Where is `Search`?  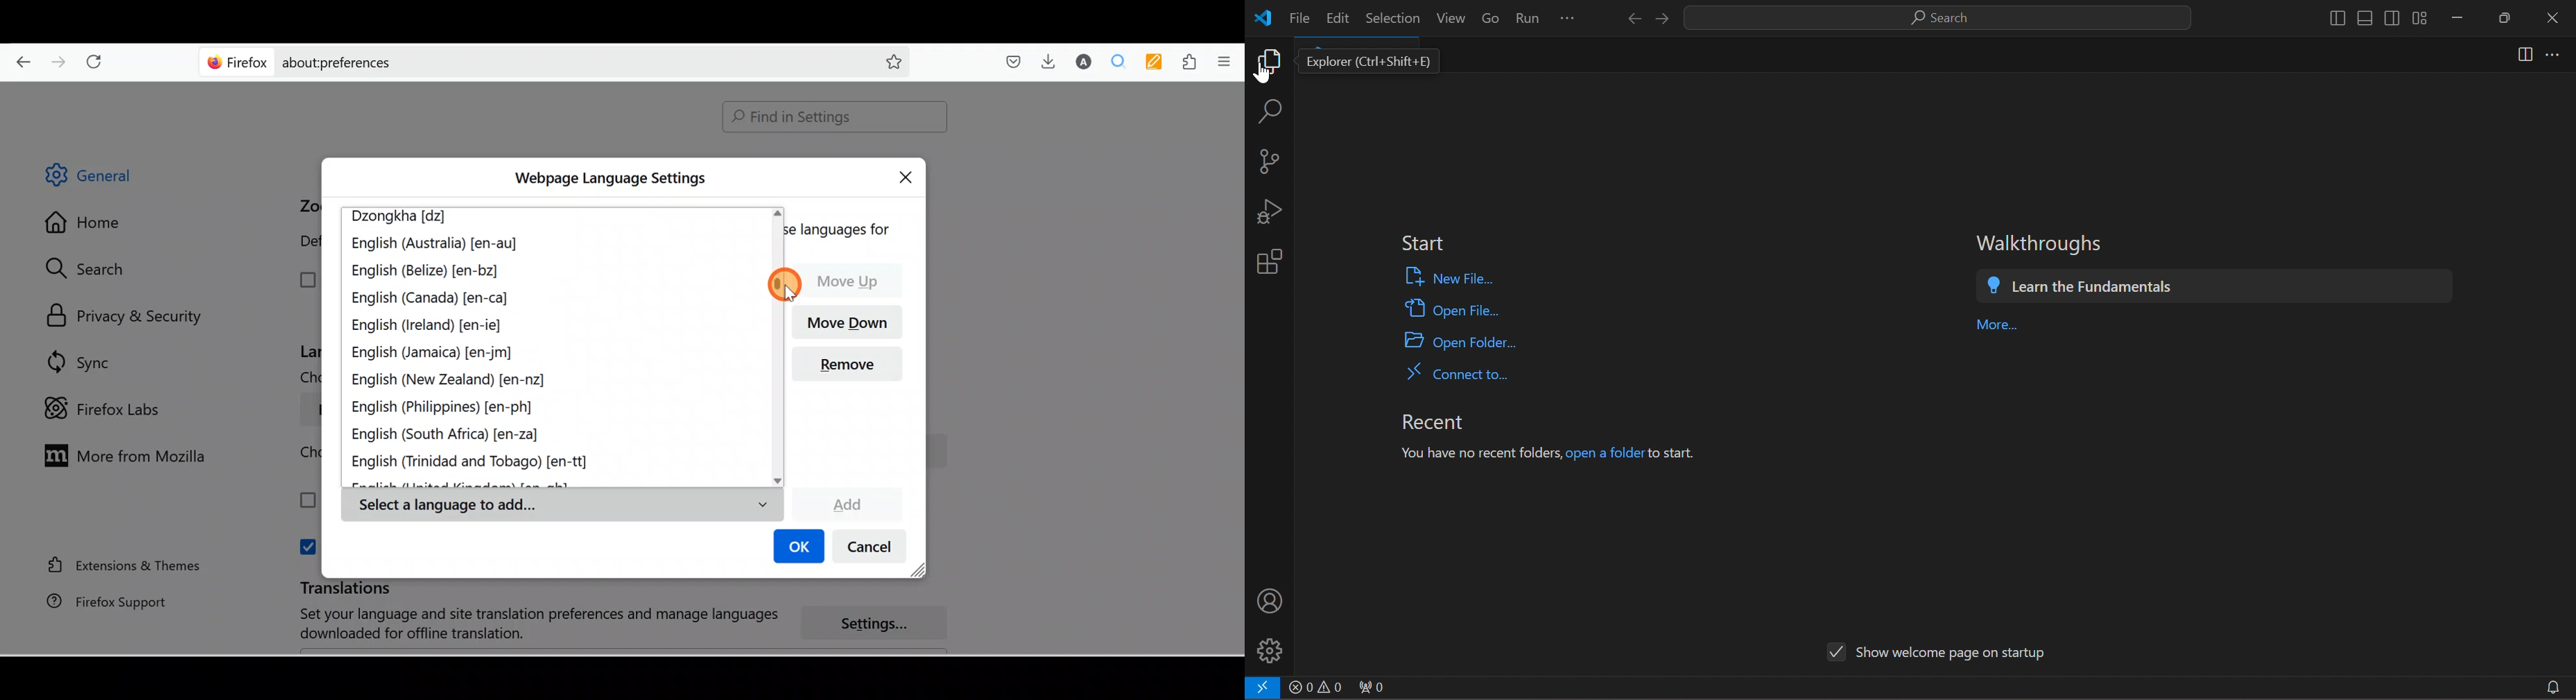
Search is located at coordinates (91, 268).